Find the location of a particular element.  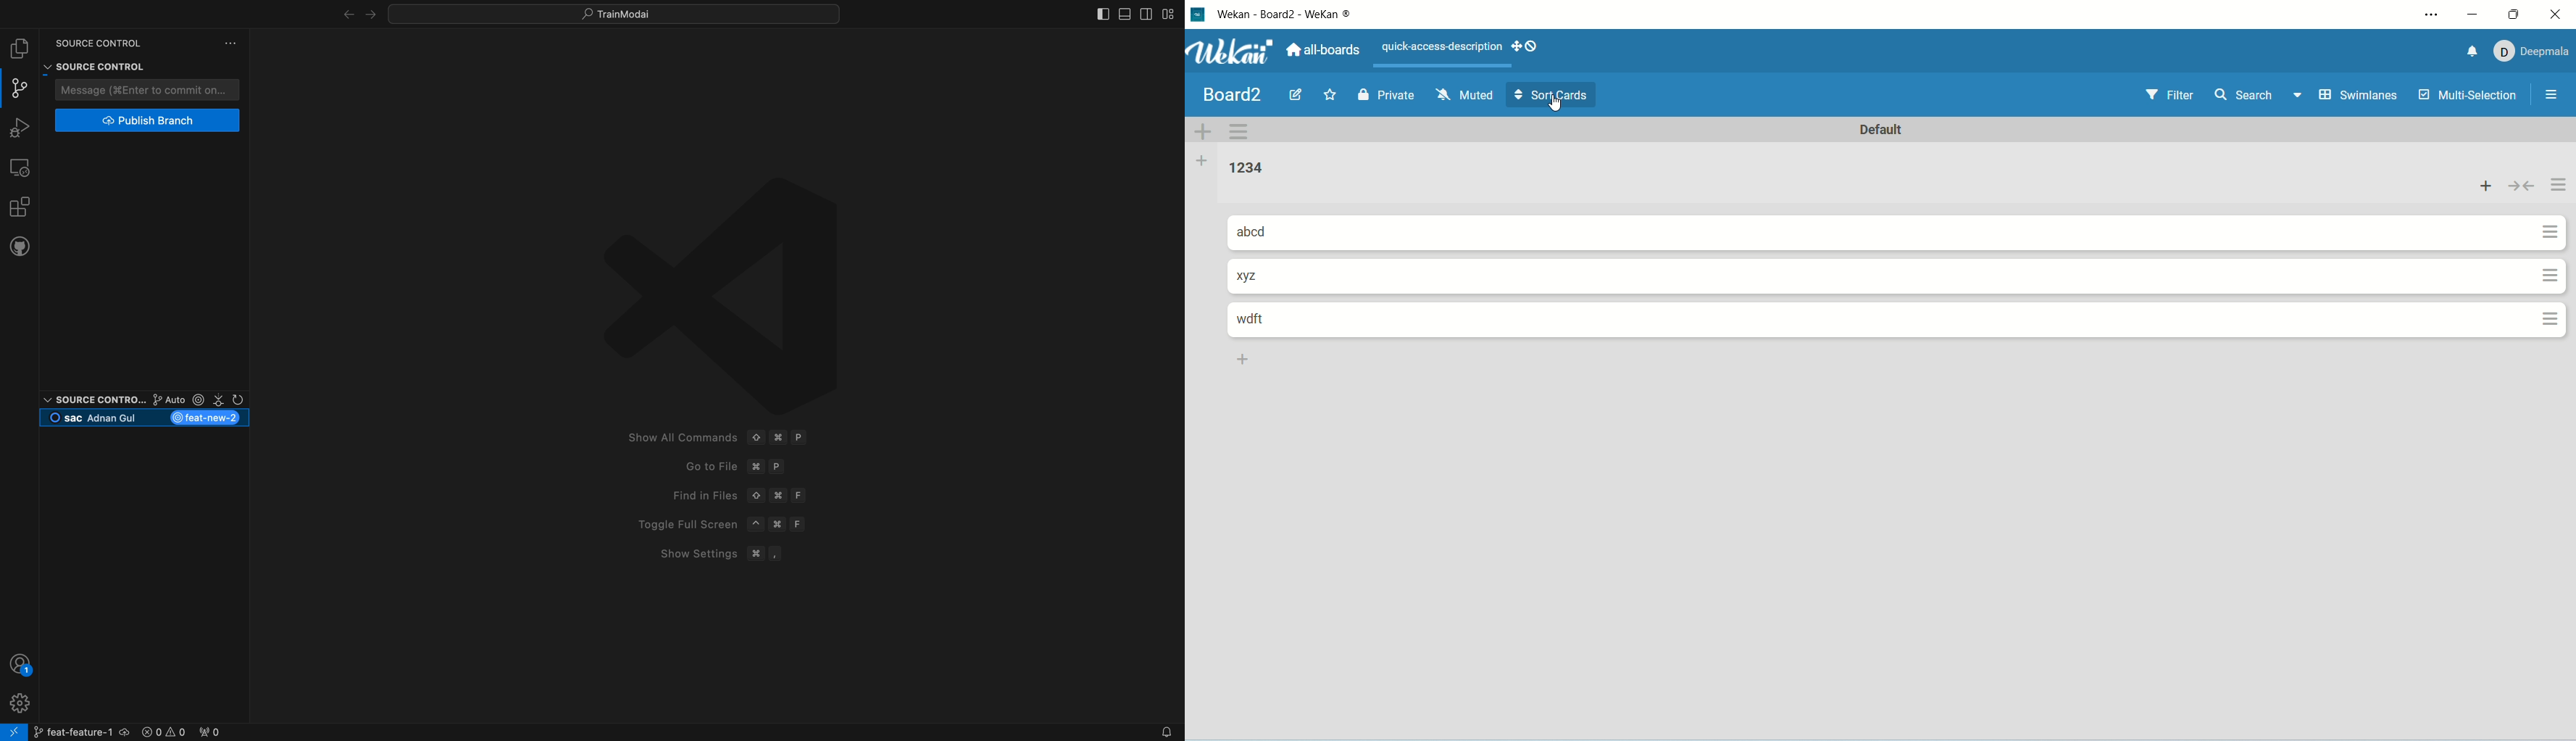

actions is located at coordinates (2555, 250).